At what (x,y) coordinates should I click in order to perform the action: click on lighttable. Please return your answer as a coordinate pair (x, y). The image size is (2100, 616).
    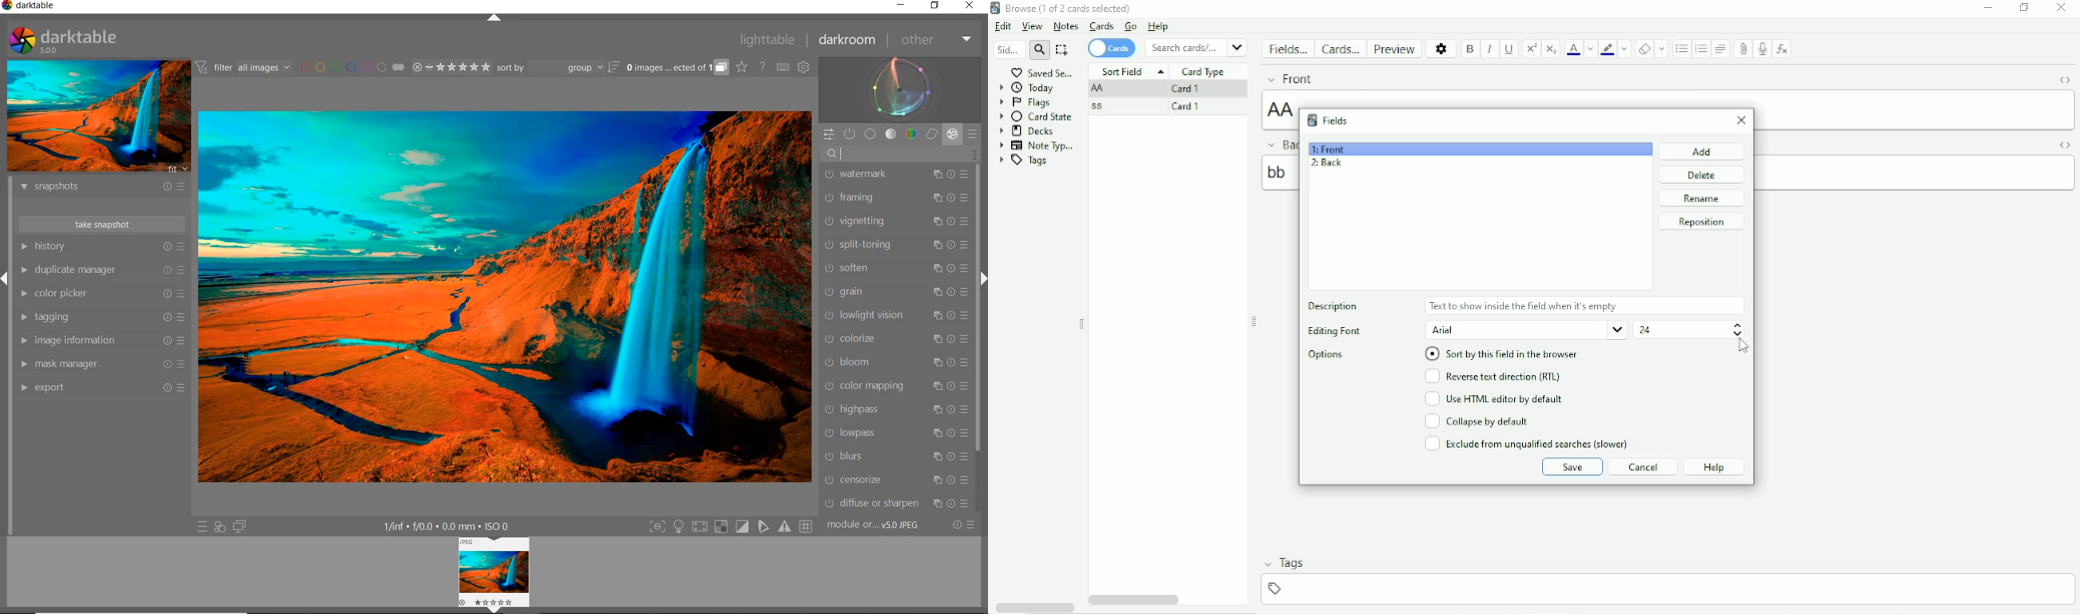
    Looking at the image, I should click on (770, 40).